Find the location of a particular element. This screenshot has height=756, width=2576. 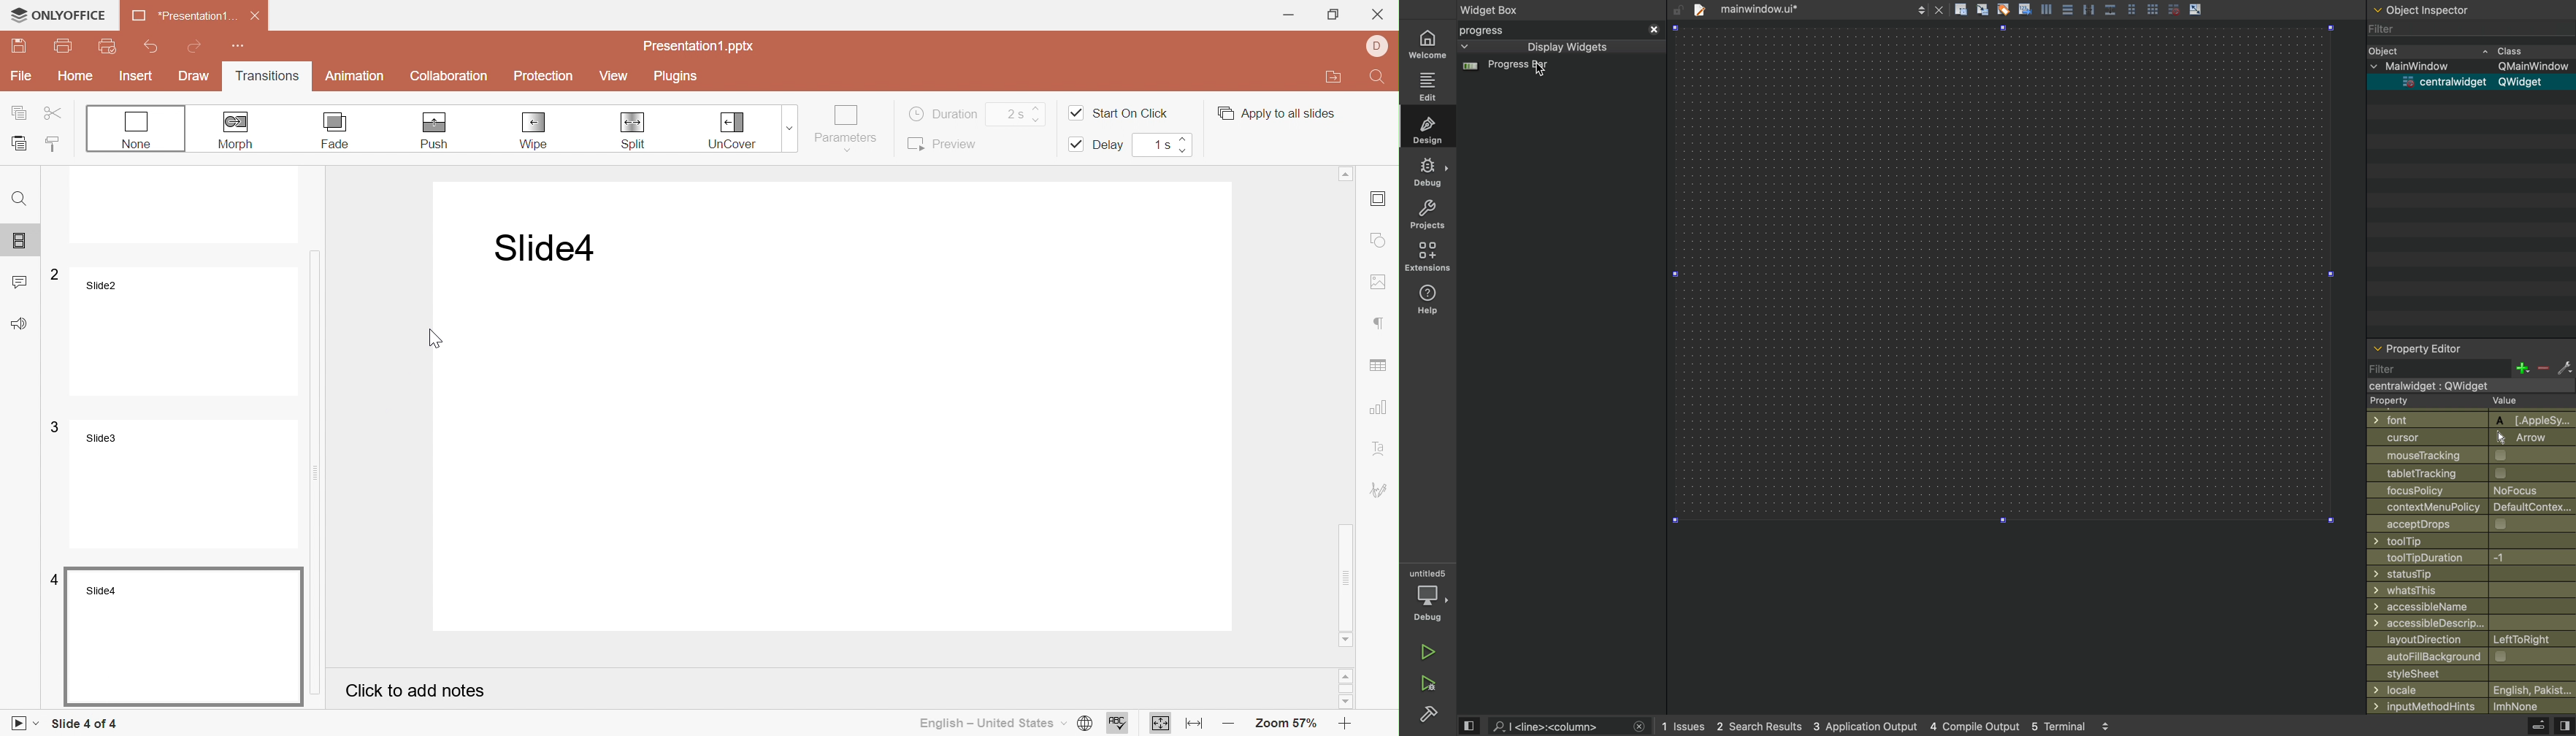

None is located at coordinates (137, 130).